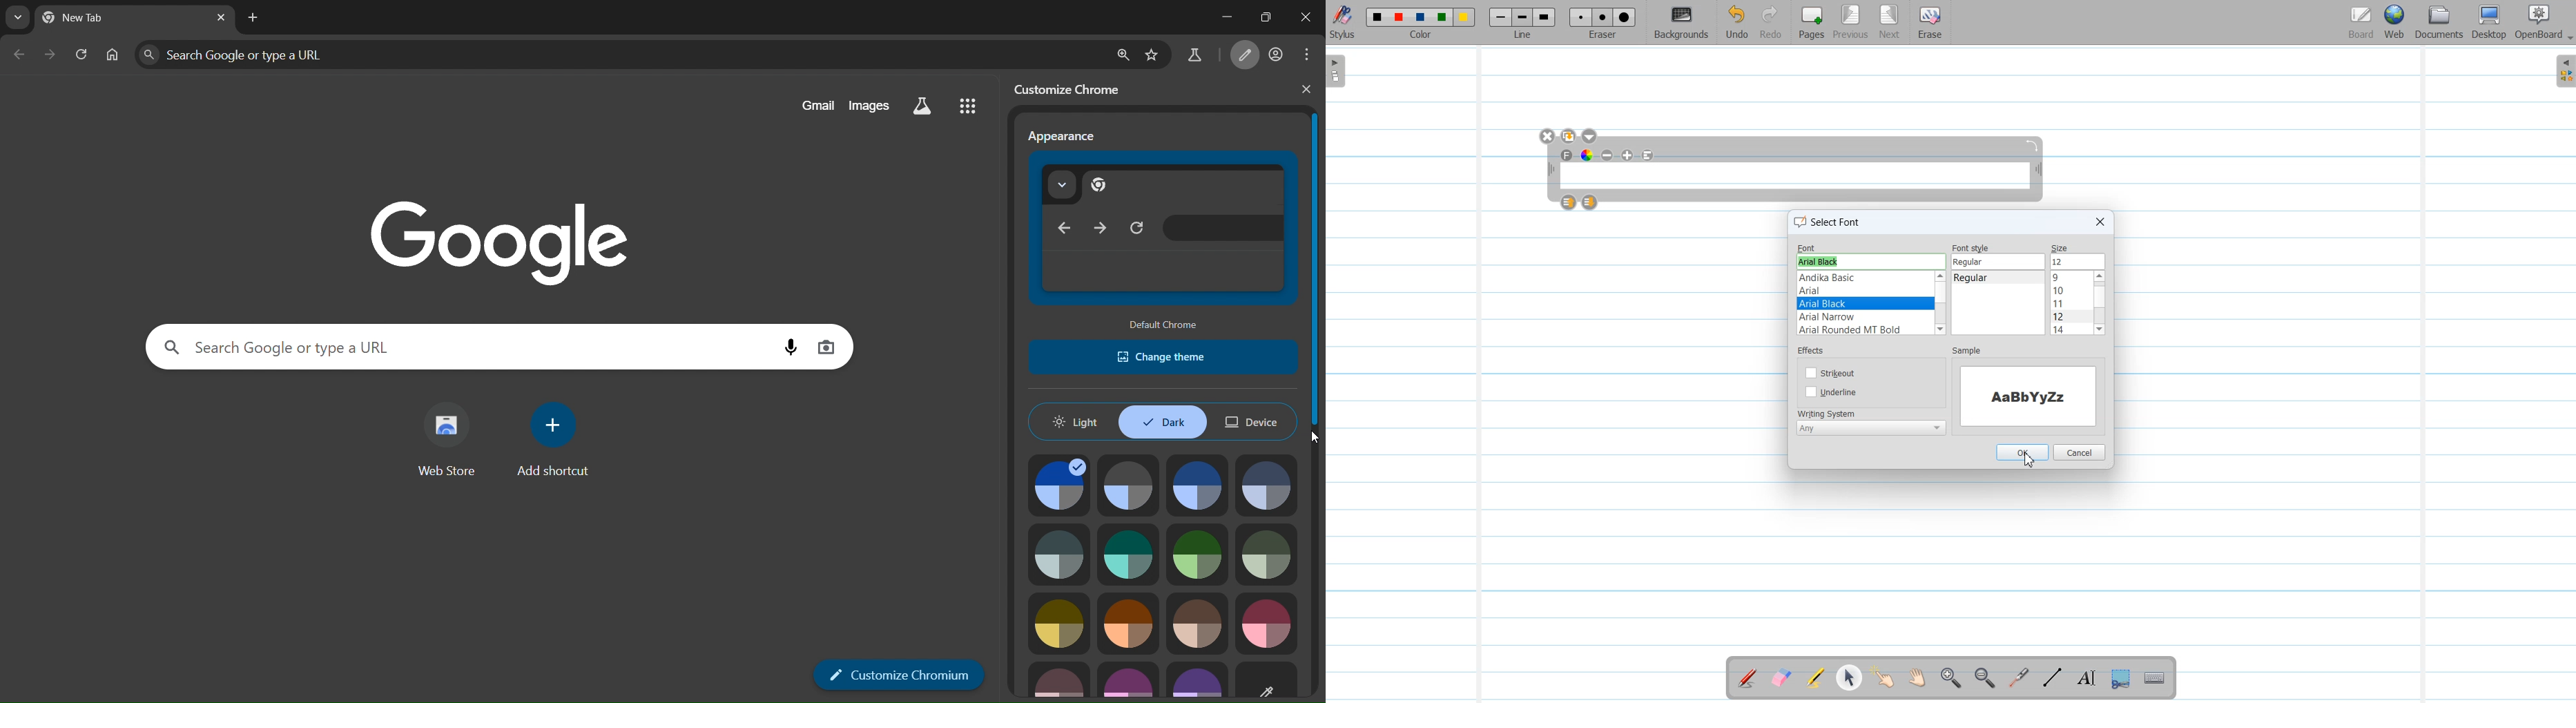 The height and width of the screenshot is (728, 2576). Describe the element at coordinates (1152, 56) in the screenshot. I see `bookmark ` at that location.